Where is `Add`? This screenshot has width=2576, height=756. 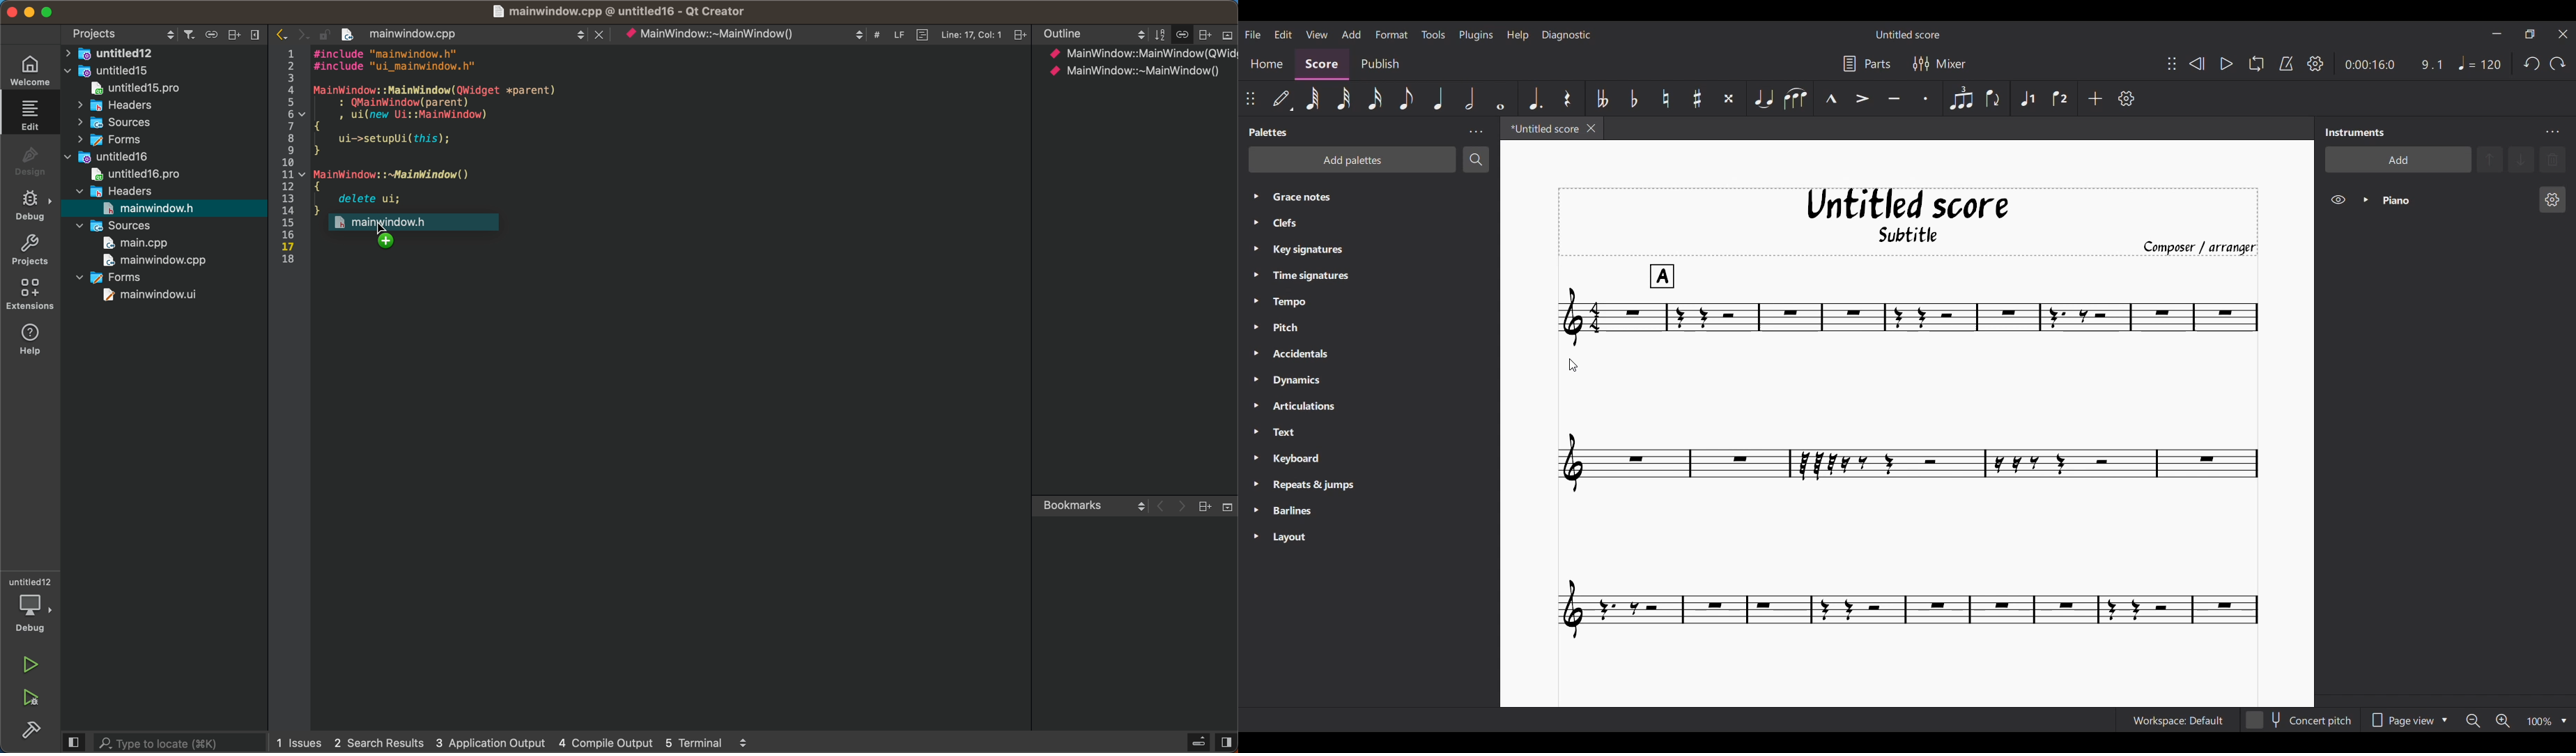
Add is located at coordinates (2095, 98).